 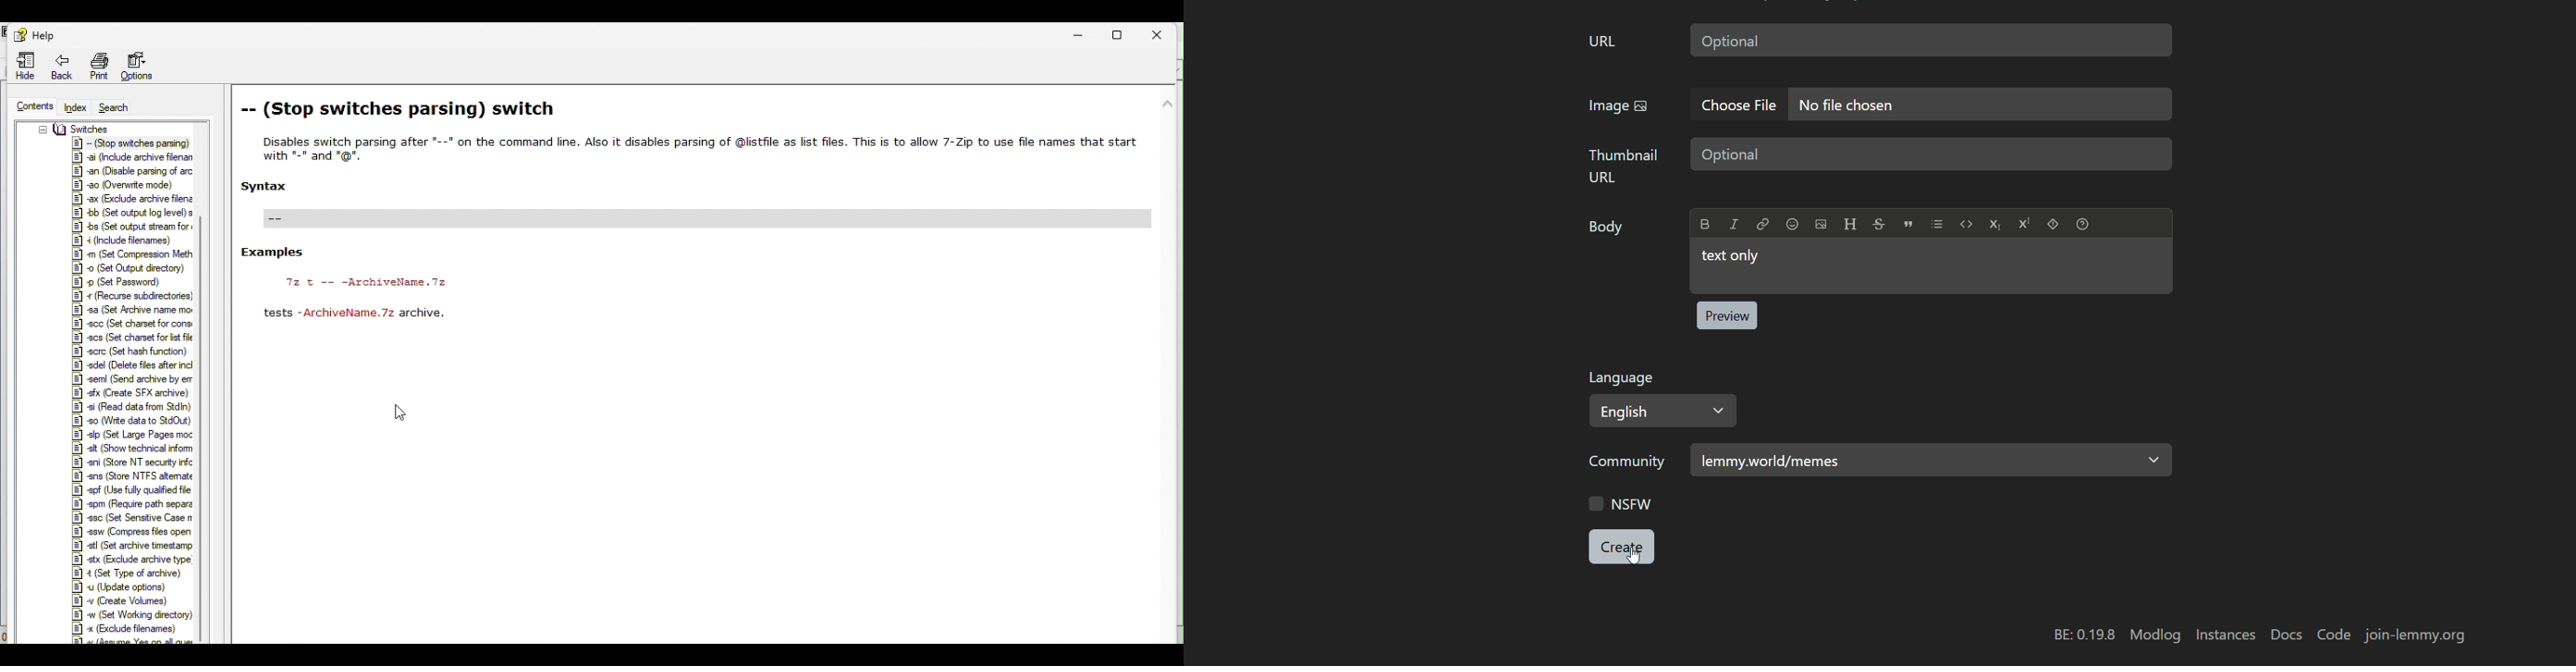 What do you see at coordinates (117, 108) in the screenshot?
I see `Search` at bounding box center [117, 108].